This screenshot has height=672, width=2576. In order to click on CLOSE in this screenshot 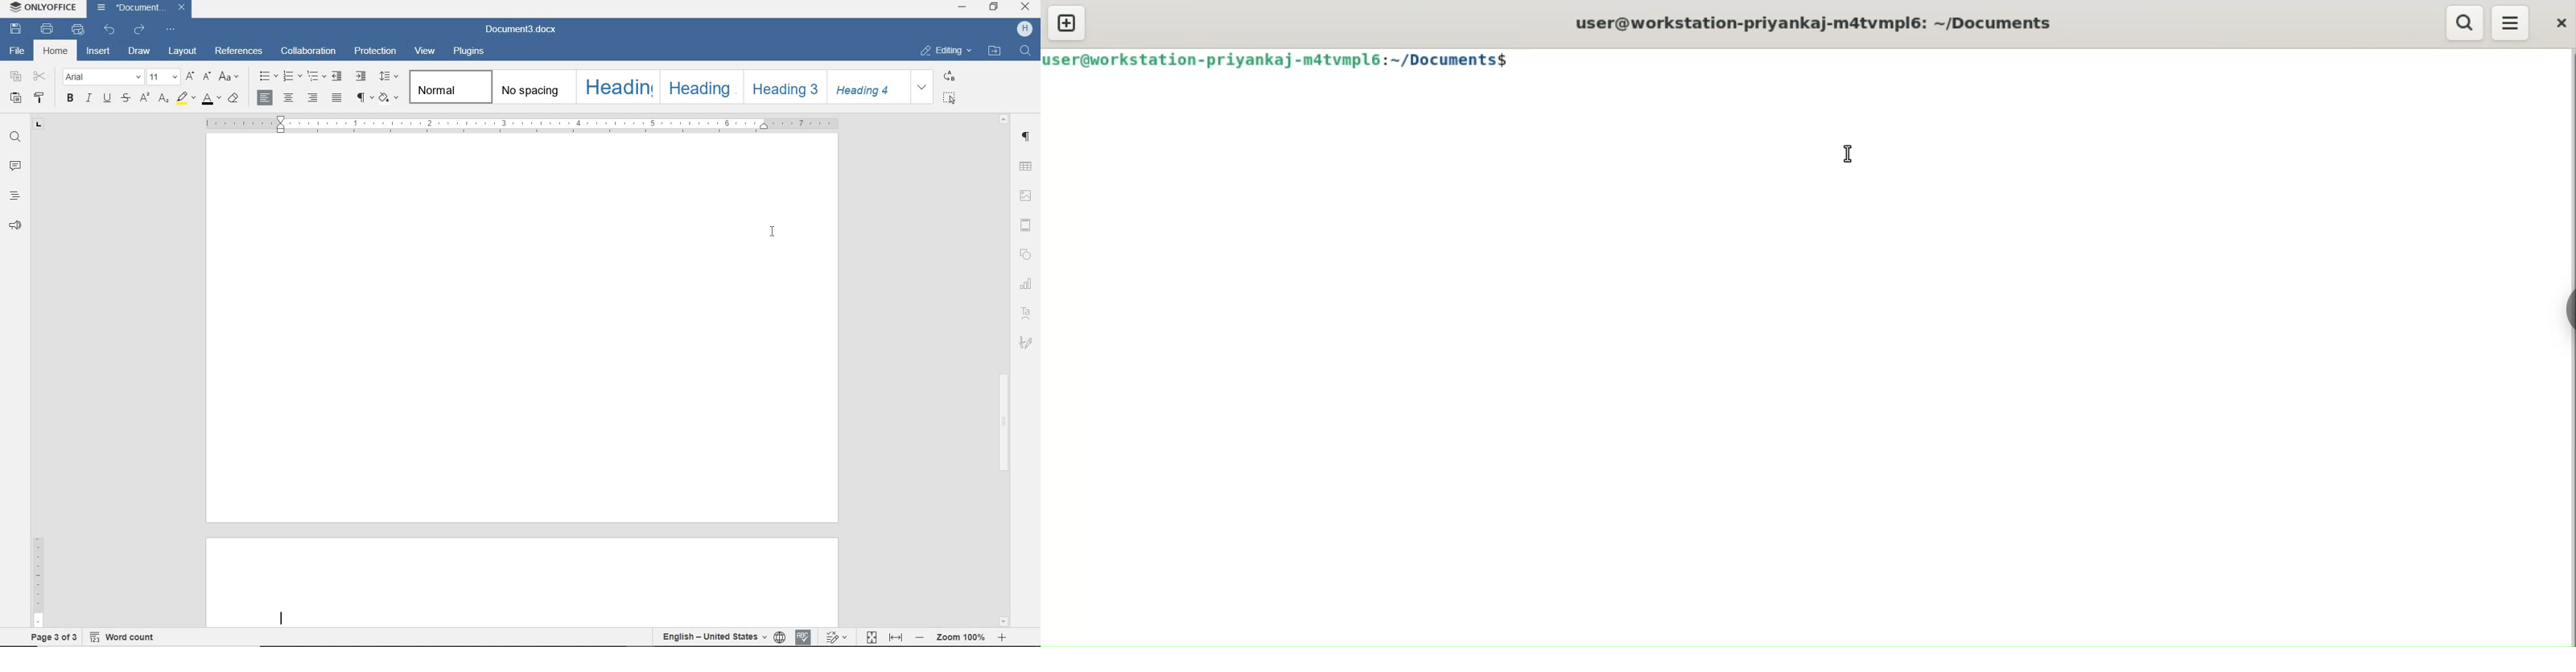, I will do `click(1026, 9)`.